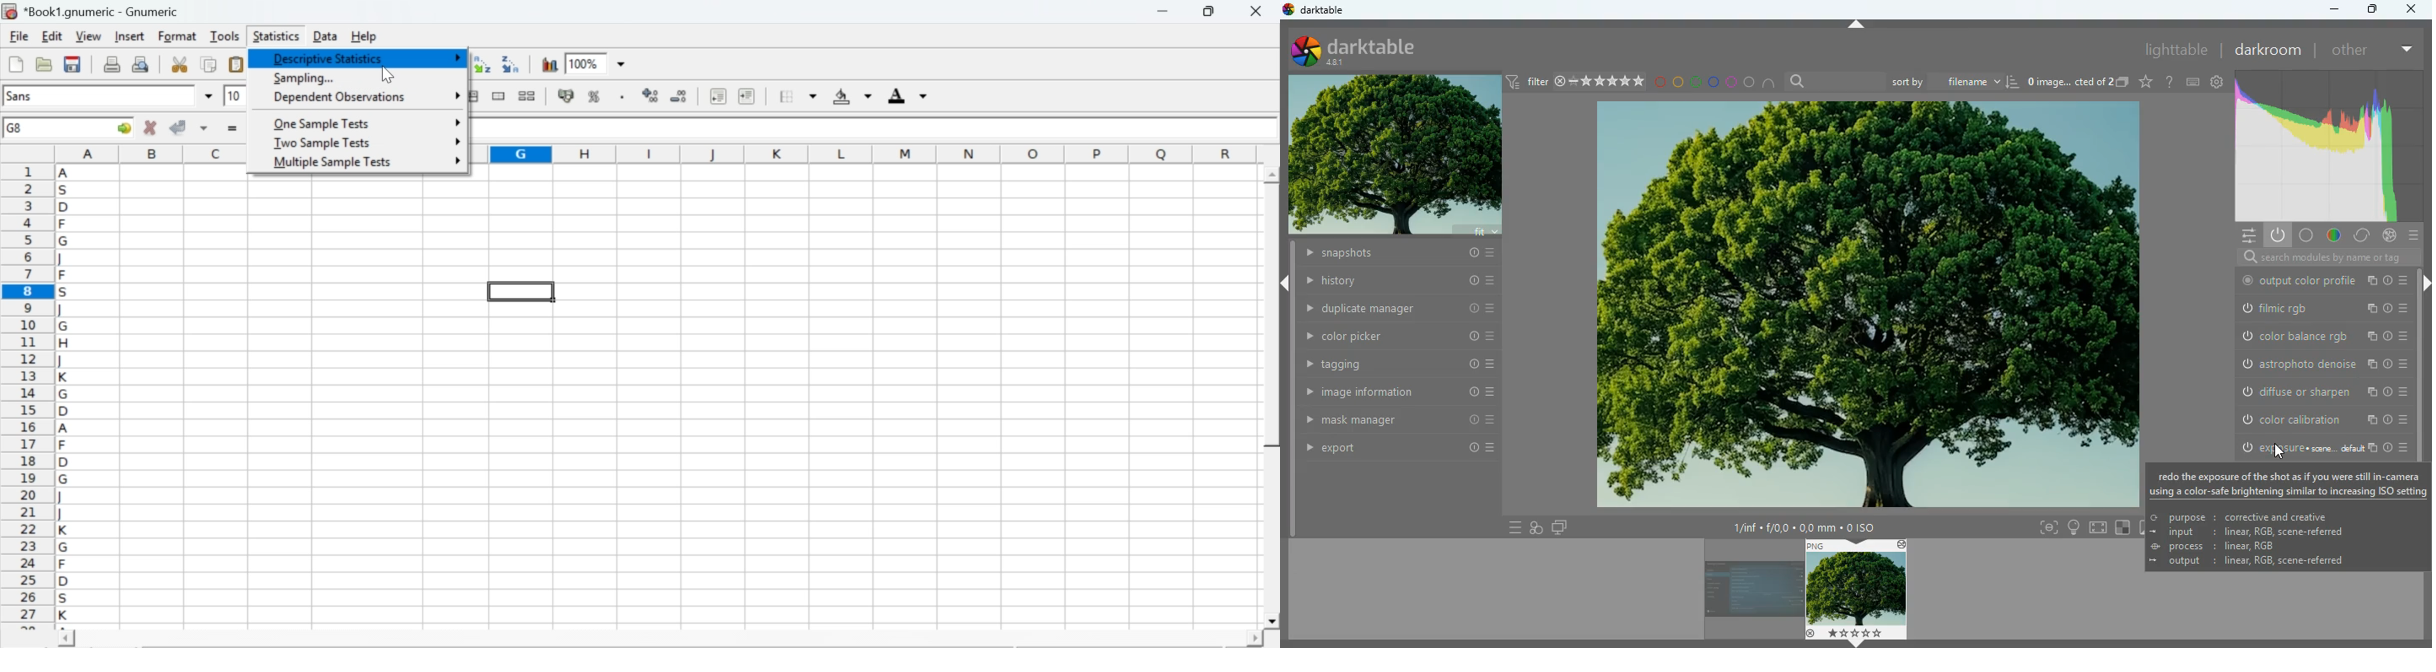 The image size is (2436, 672). What do you see at coordinates (122, 127) in the screenshot?
I see `go to` at bounding box center [122, 127].